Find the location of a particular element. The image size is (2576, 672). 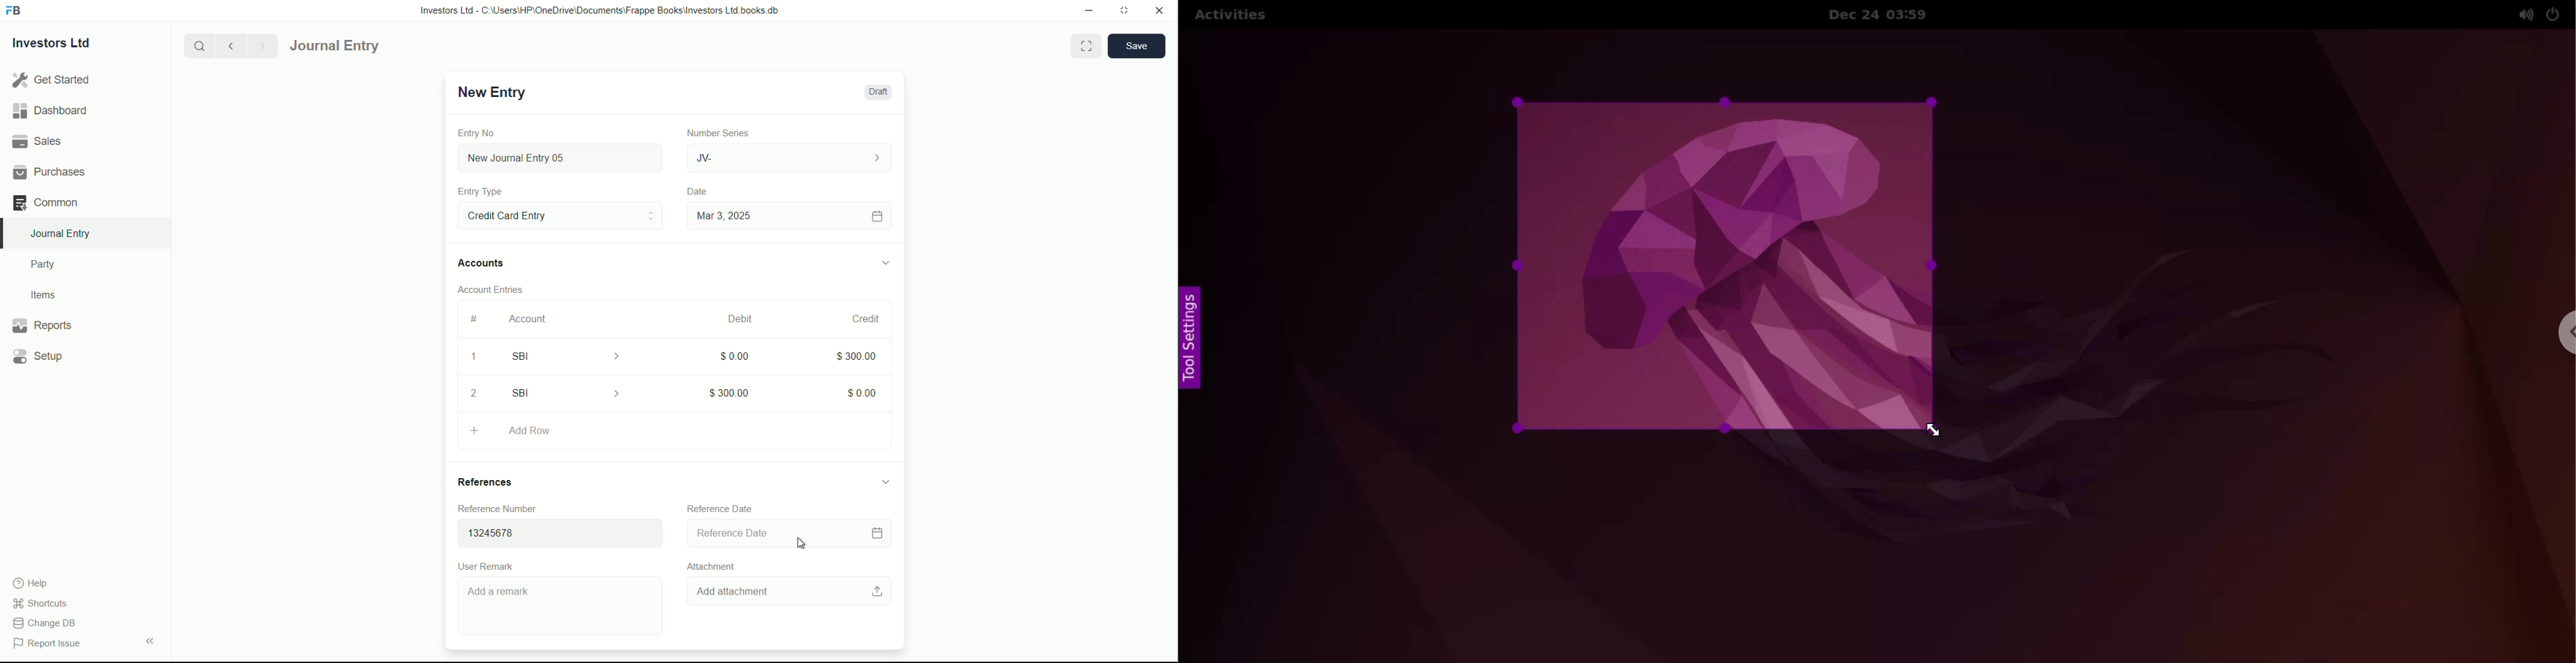

# is located at coordinates (475, 319).